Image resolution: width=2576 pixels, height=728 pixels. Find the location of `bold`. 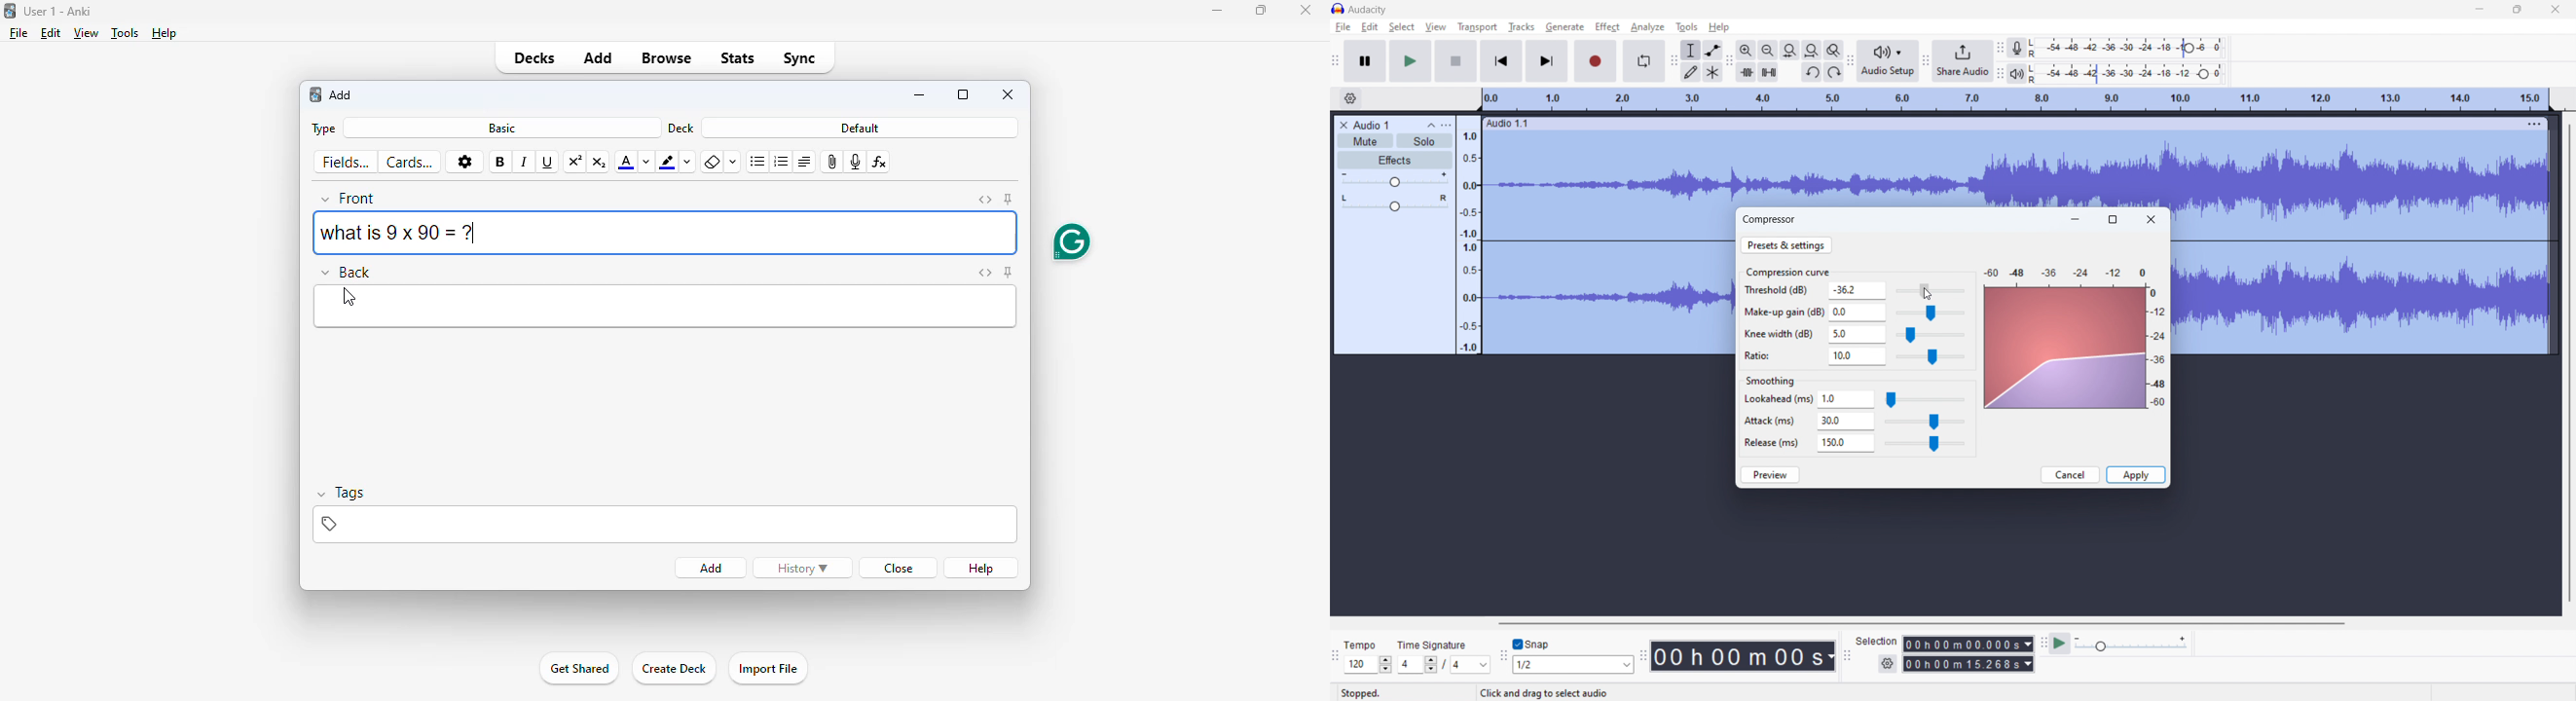

bold is located at coordinates (500, 162).